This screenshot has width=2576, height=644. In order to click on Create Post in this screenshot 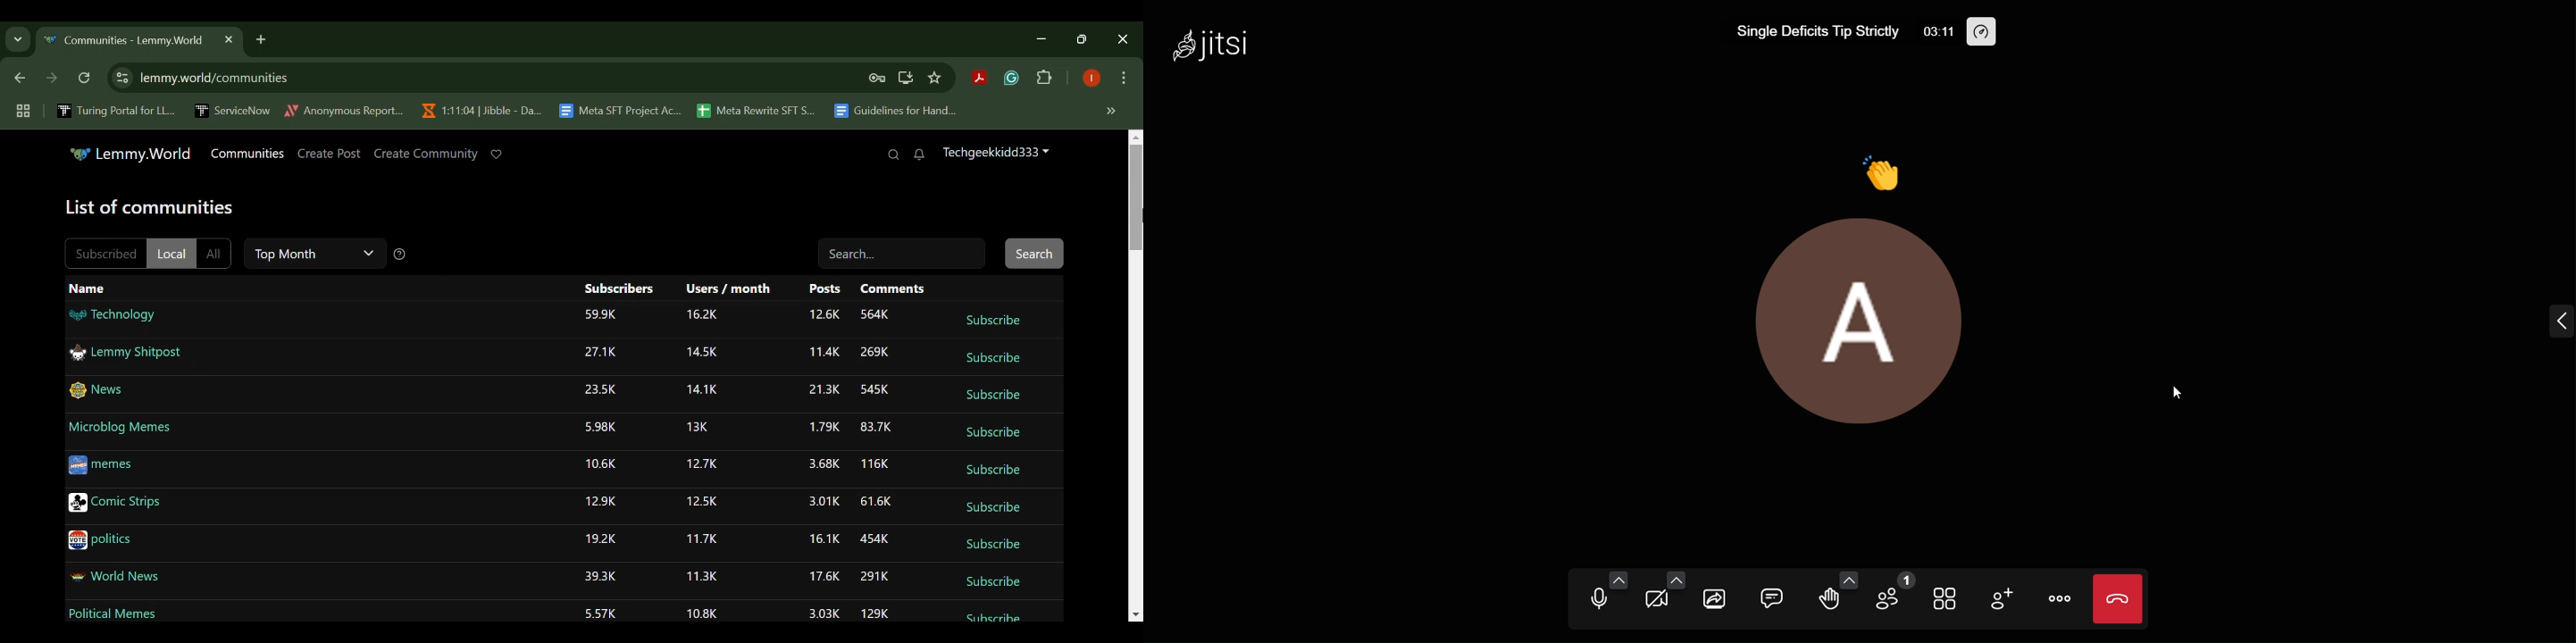, I will do `click(330, 154)`.